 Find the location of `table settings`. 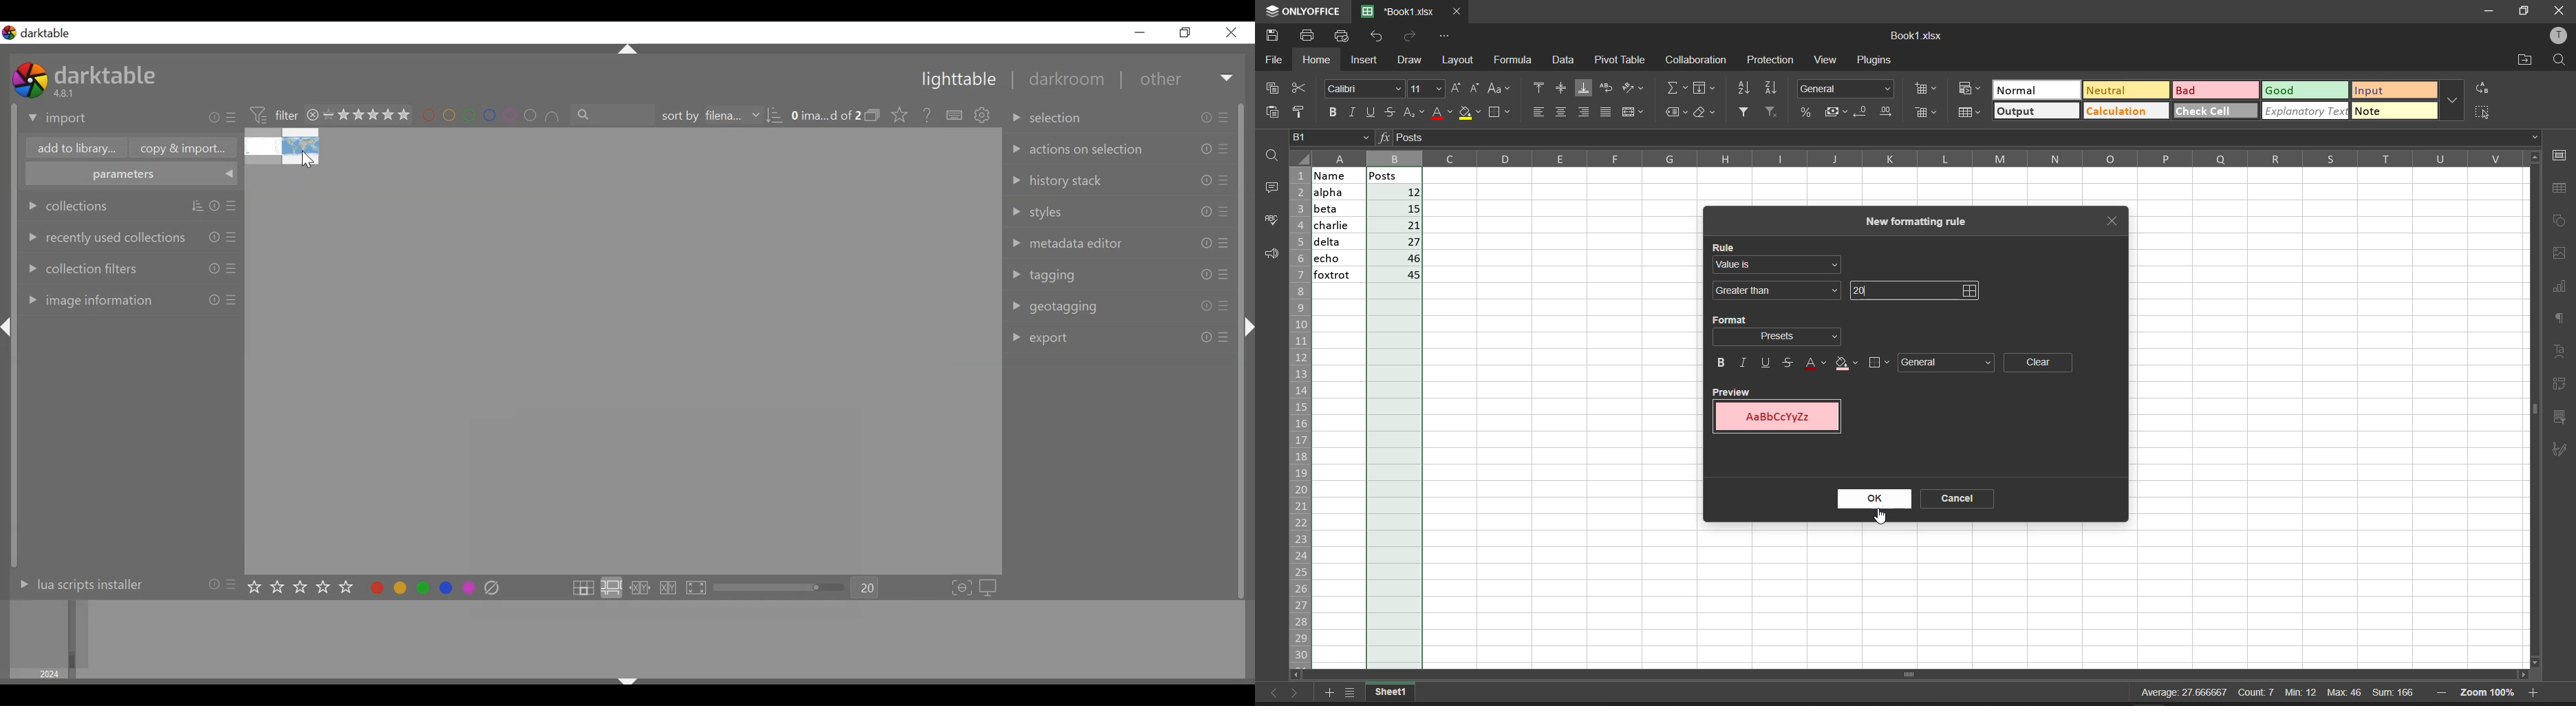

table settings is located at coordinates (2563, 189).